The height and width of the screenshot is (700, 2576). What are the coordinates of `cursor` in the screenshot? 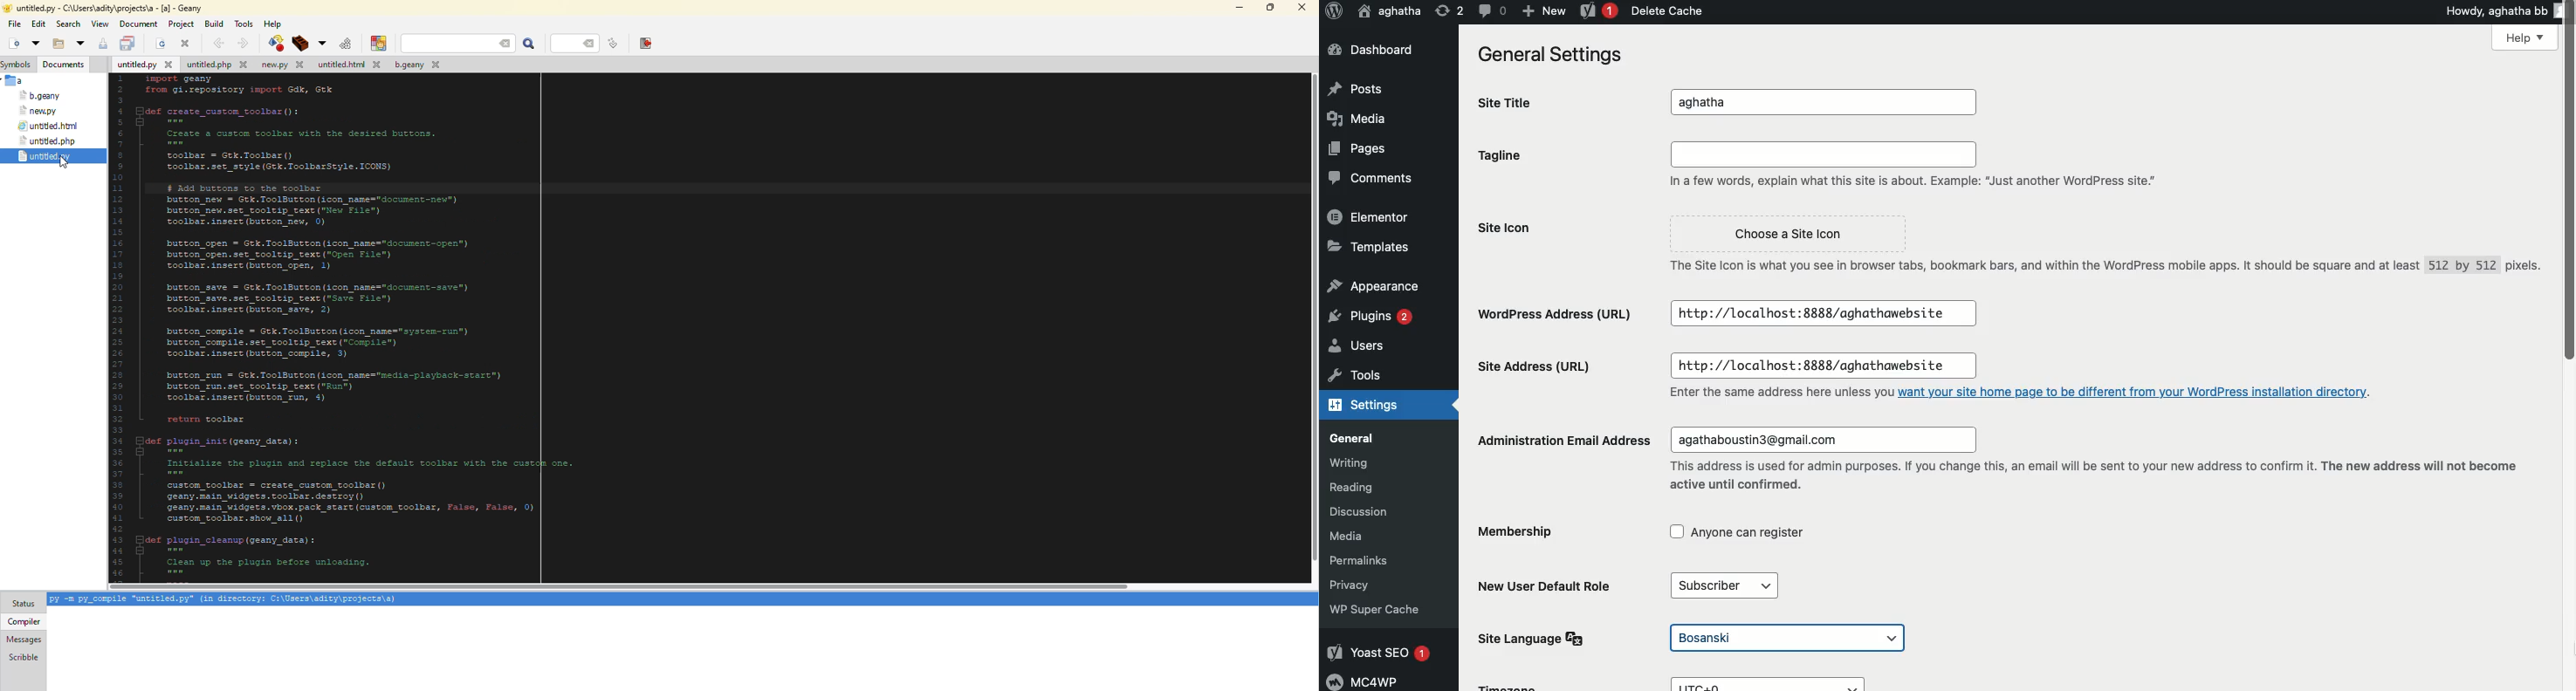 It's located at (63, 166).